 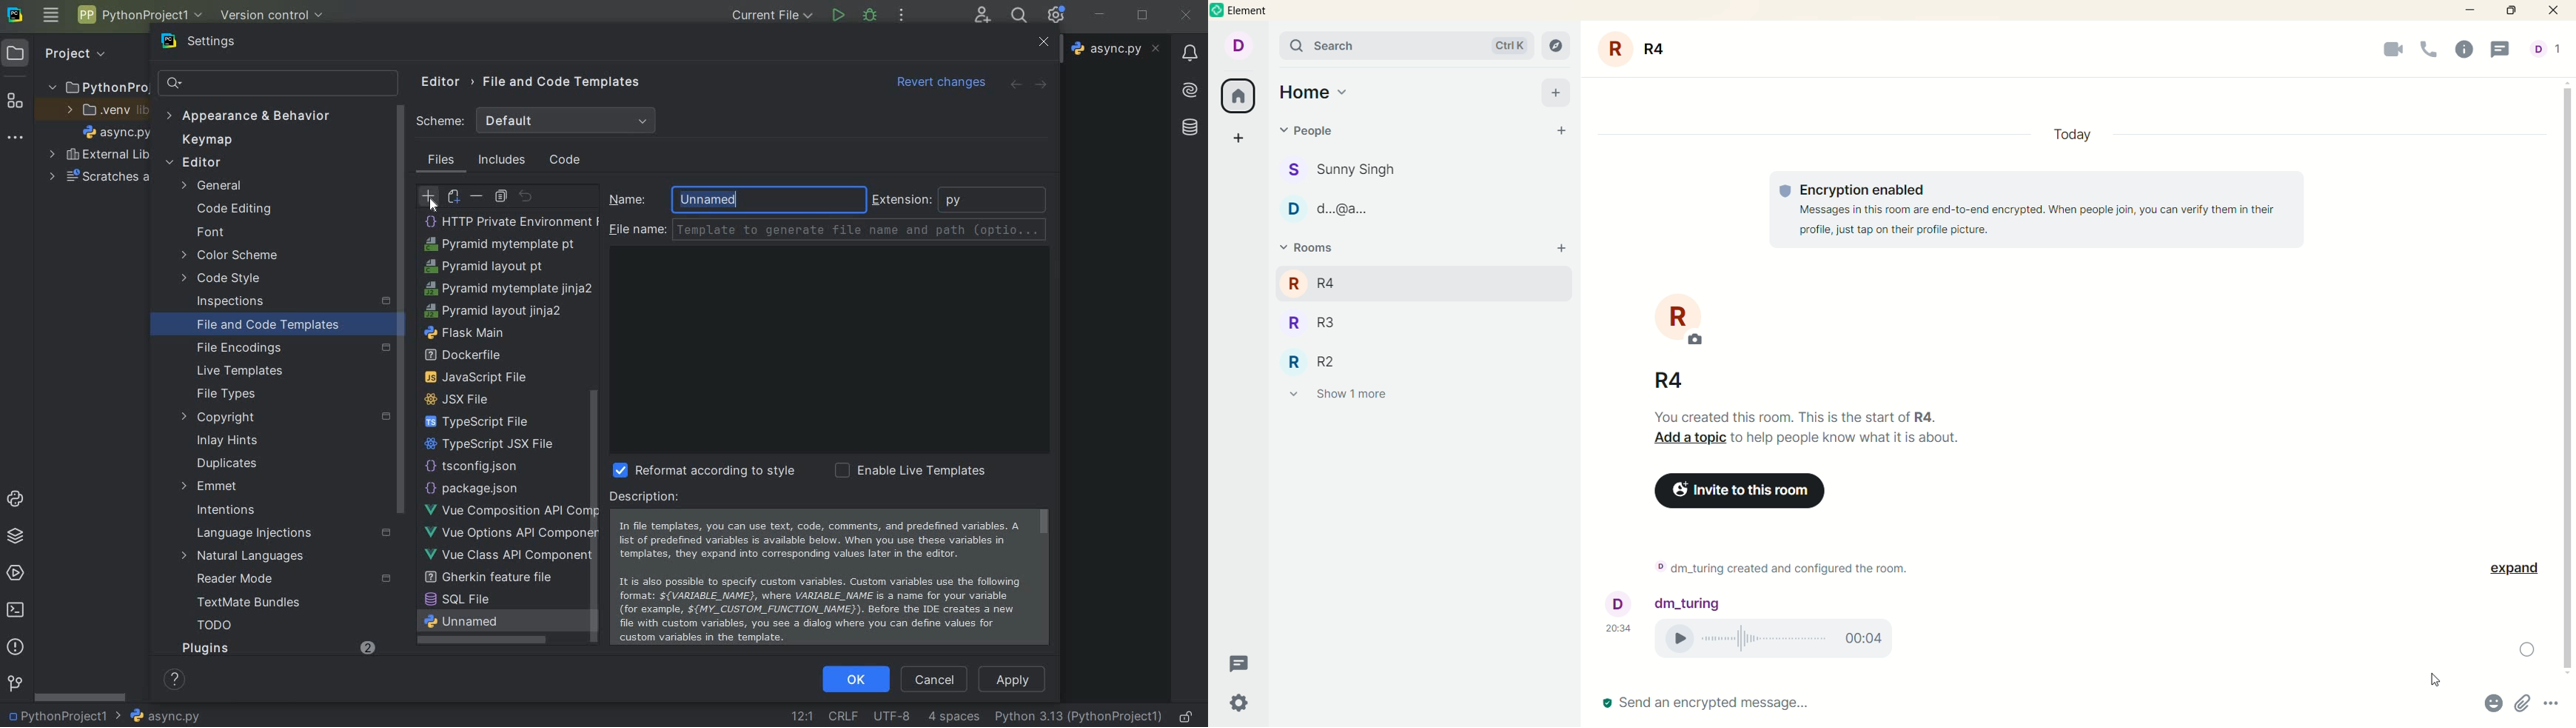 I want to click on reformat according to style, so click(x=697, y=469).